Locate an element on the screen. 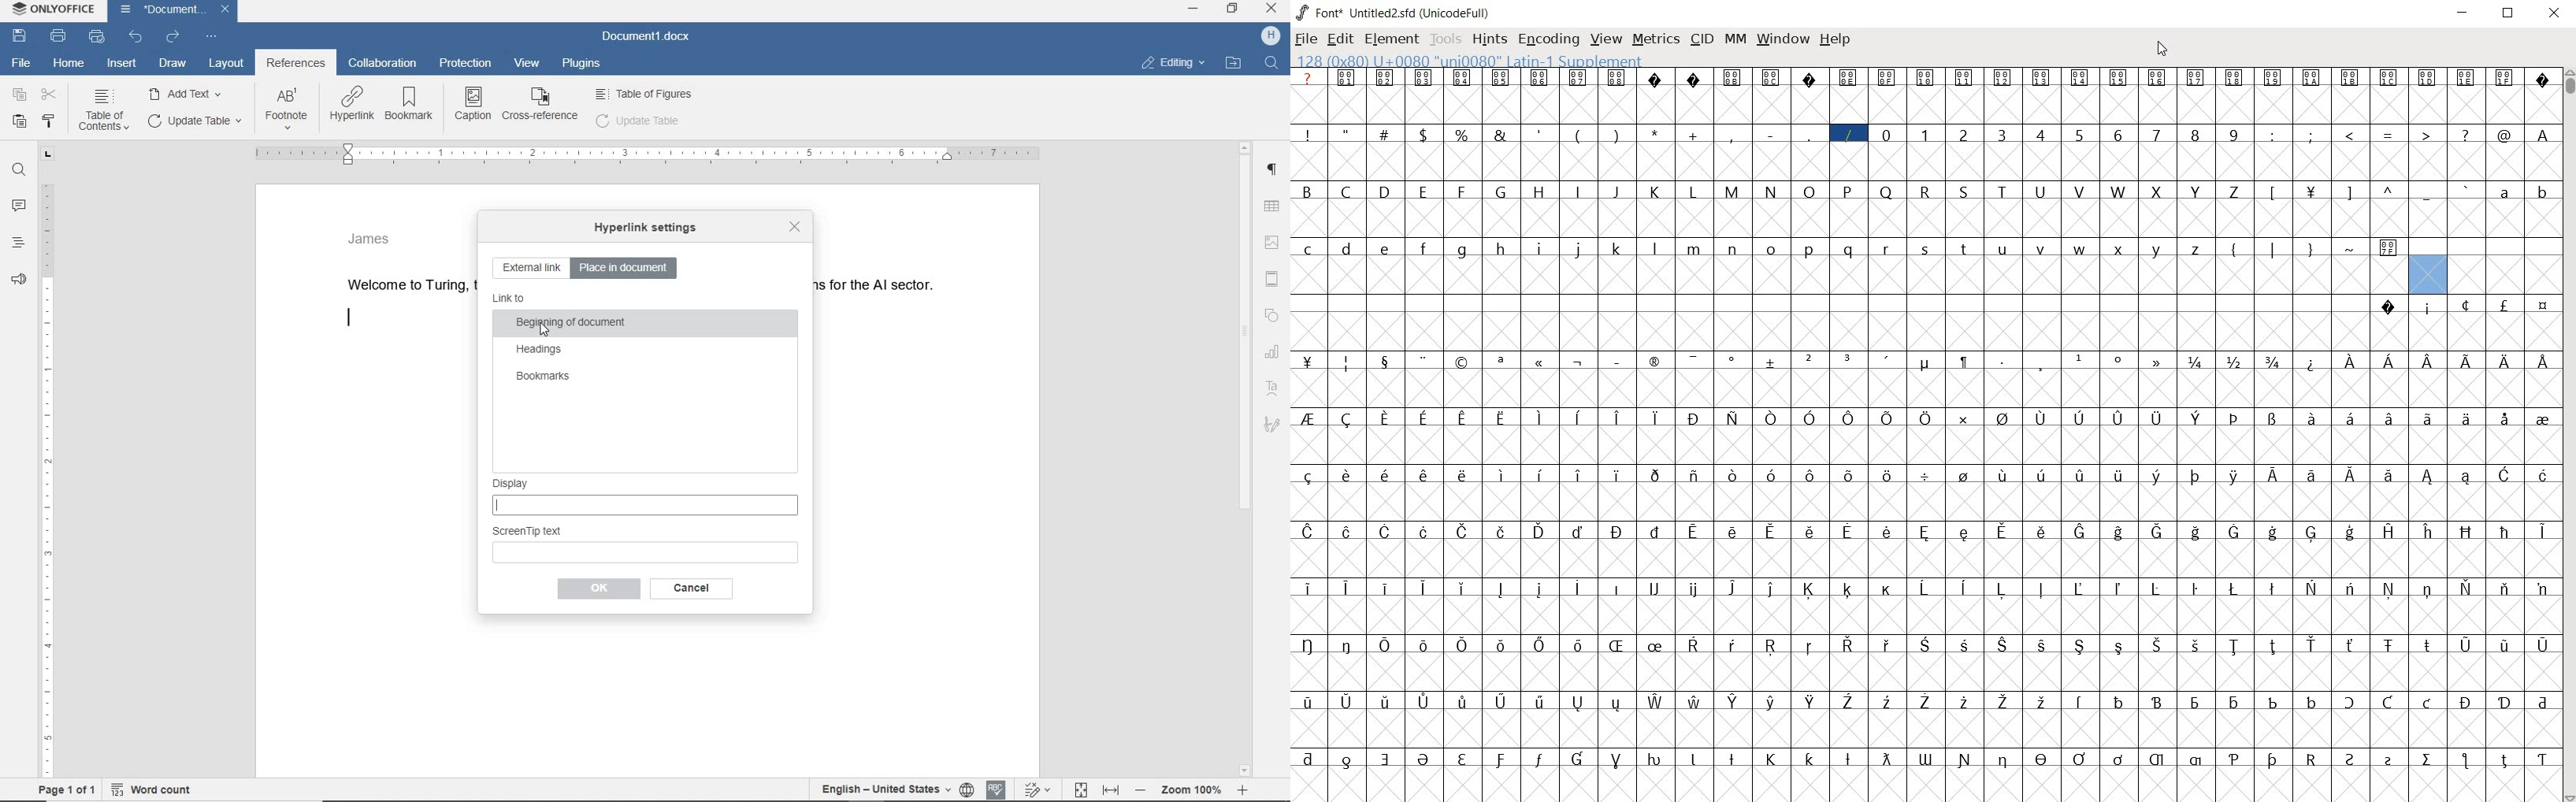  beginning of document is located at coordinates (572, 324).